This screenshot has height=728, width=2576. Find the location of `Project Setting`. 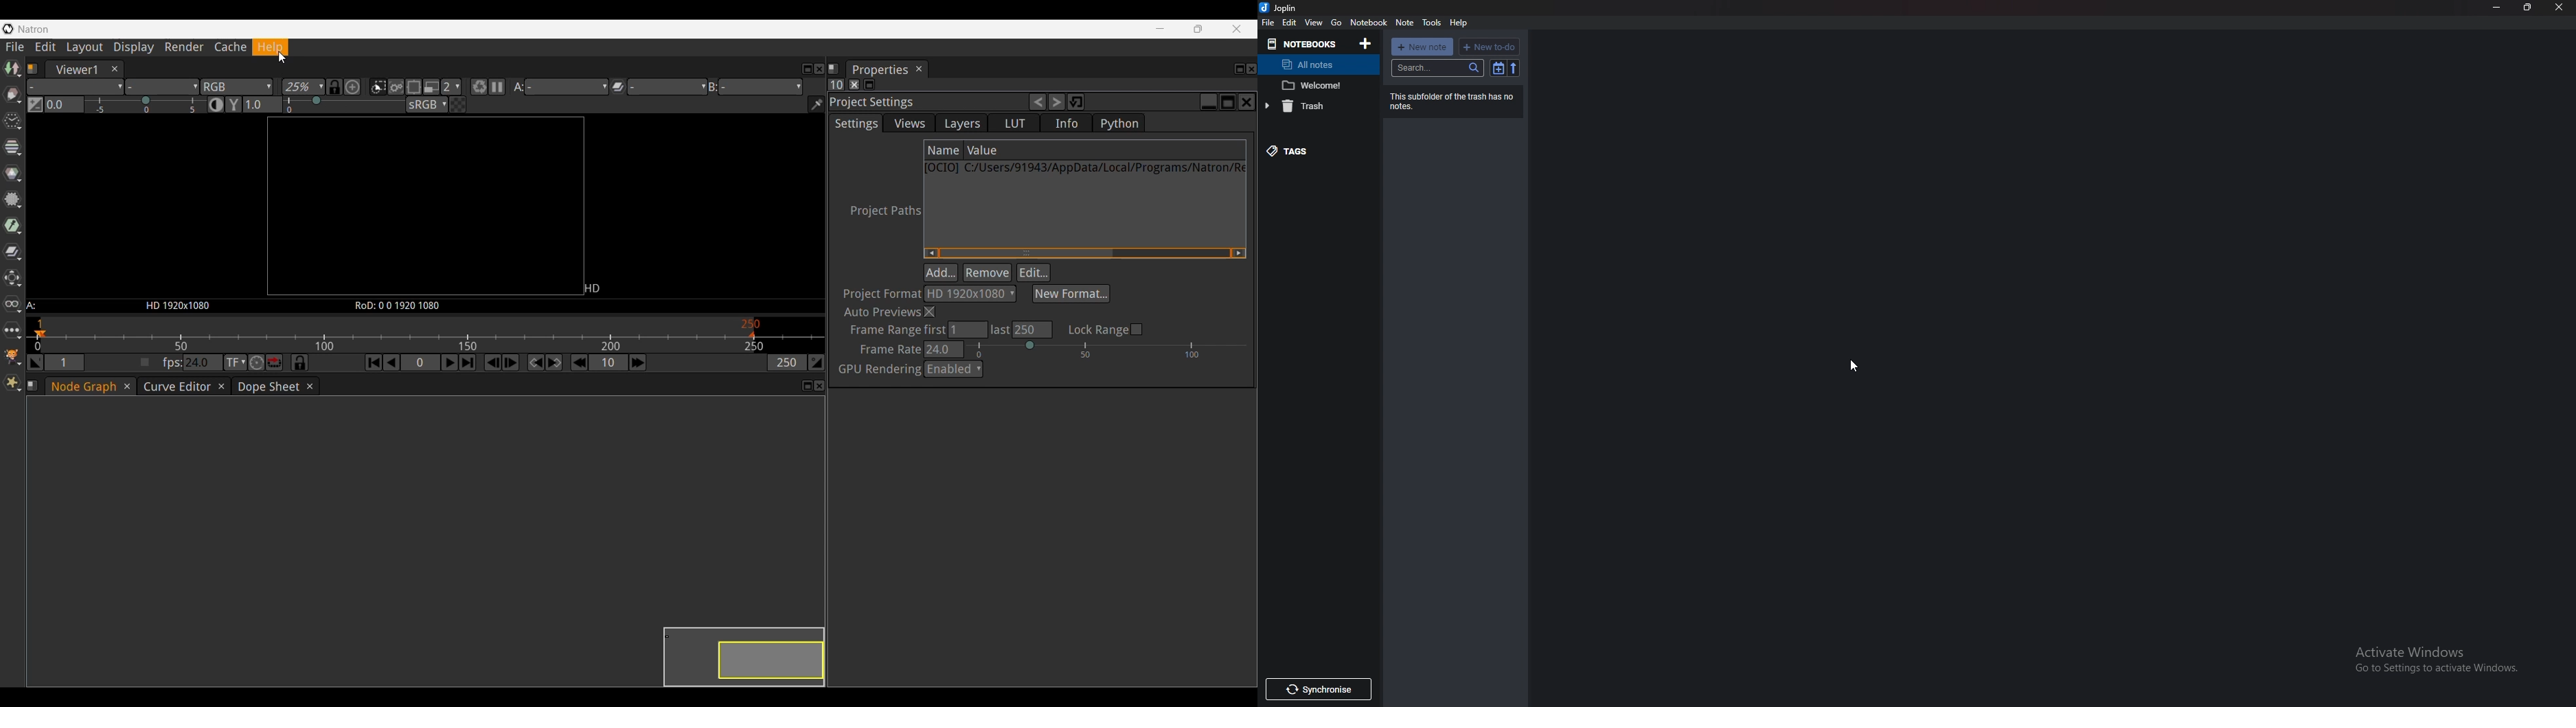

Project Setting is located at coordinates (921, 102).